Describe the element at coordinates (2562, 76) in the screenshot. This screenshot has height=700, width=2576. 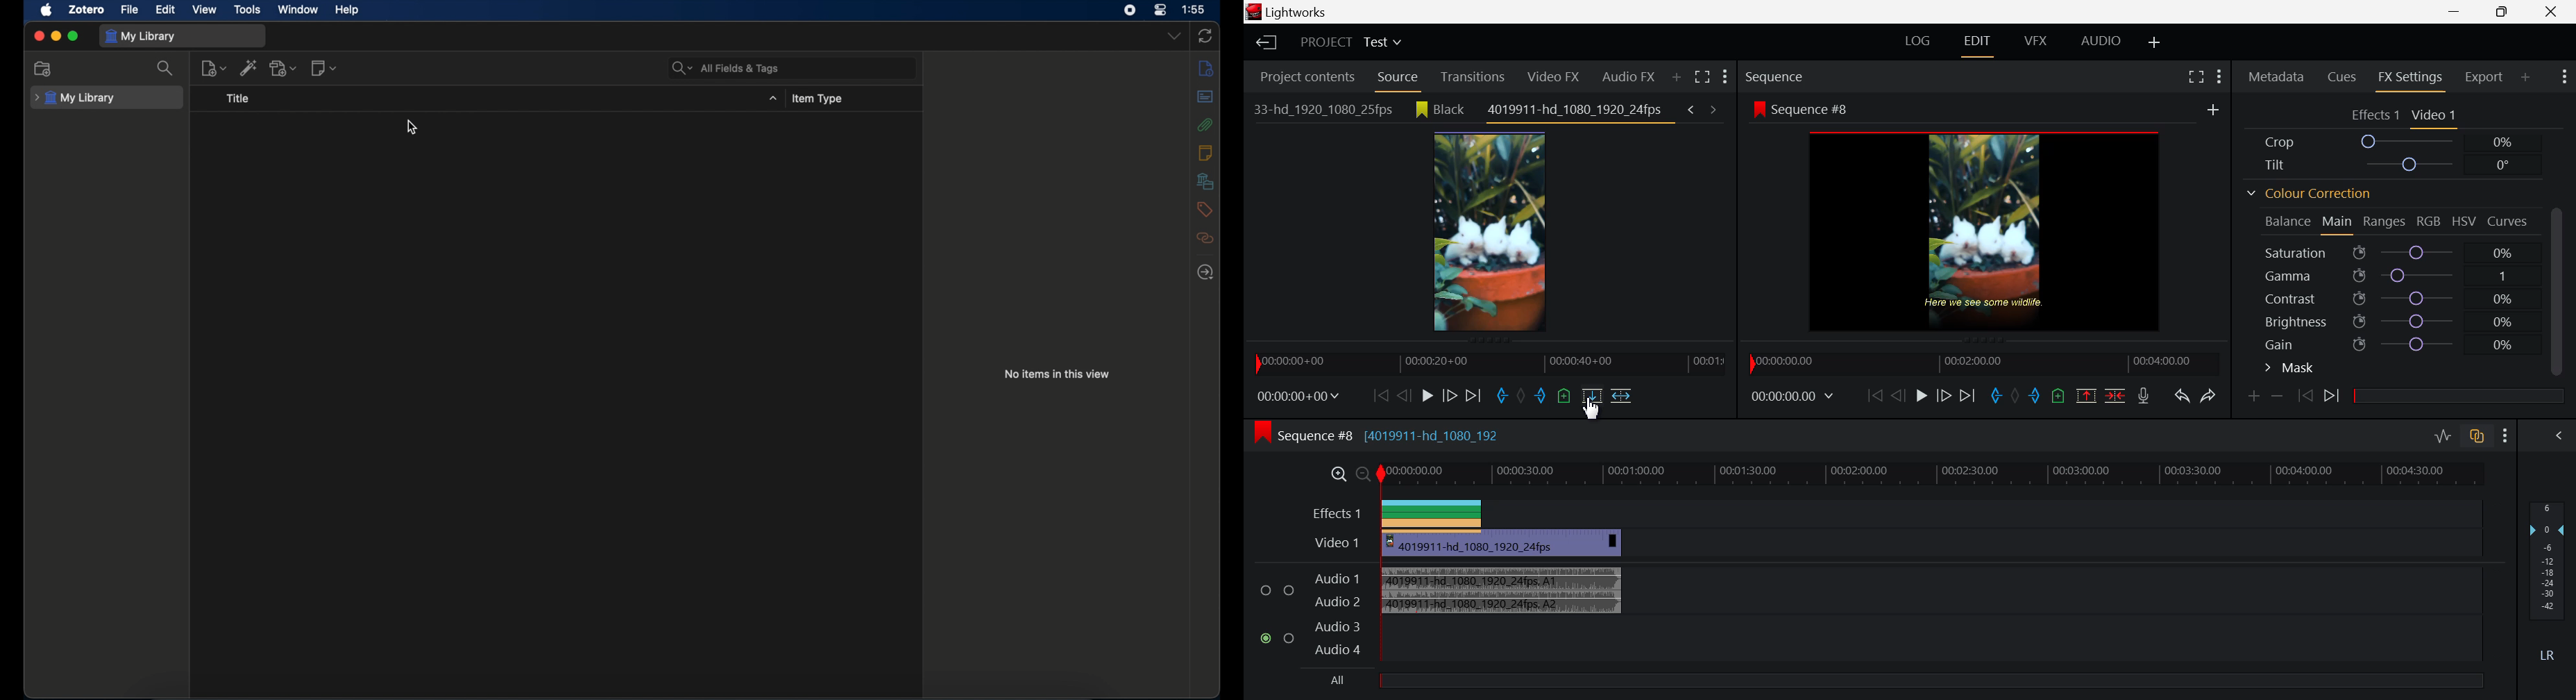
I see `Show Settings` at that location.